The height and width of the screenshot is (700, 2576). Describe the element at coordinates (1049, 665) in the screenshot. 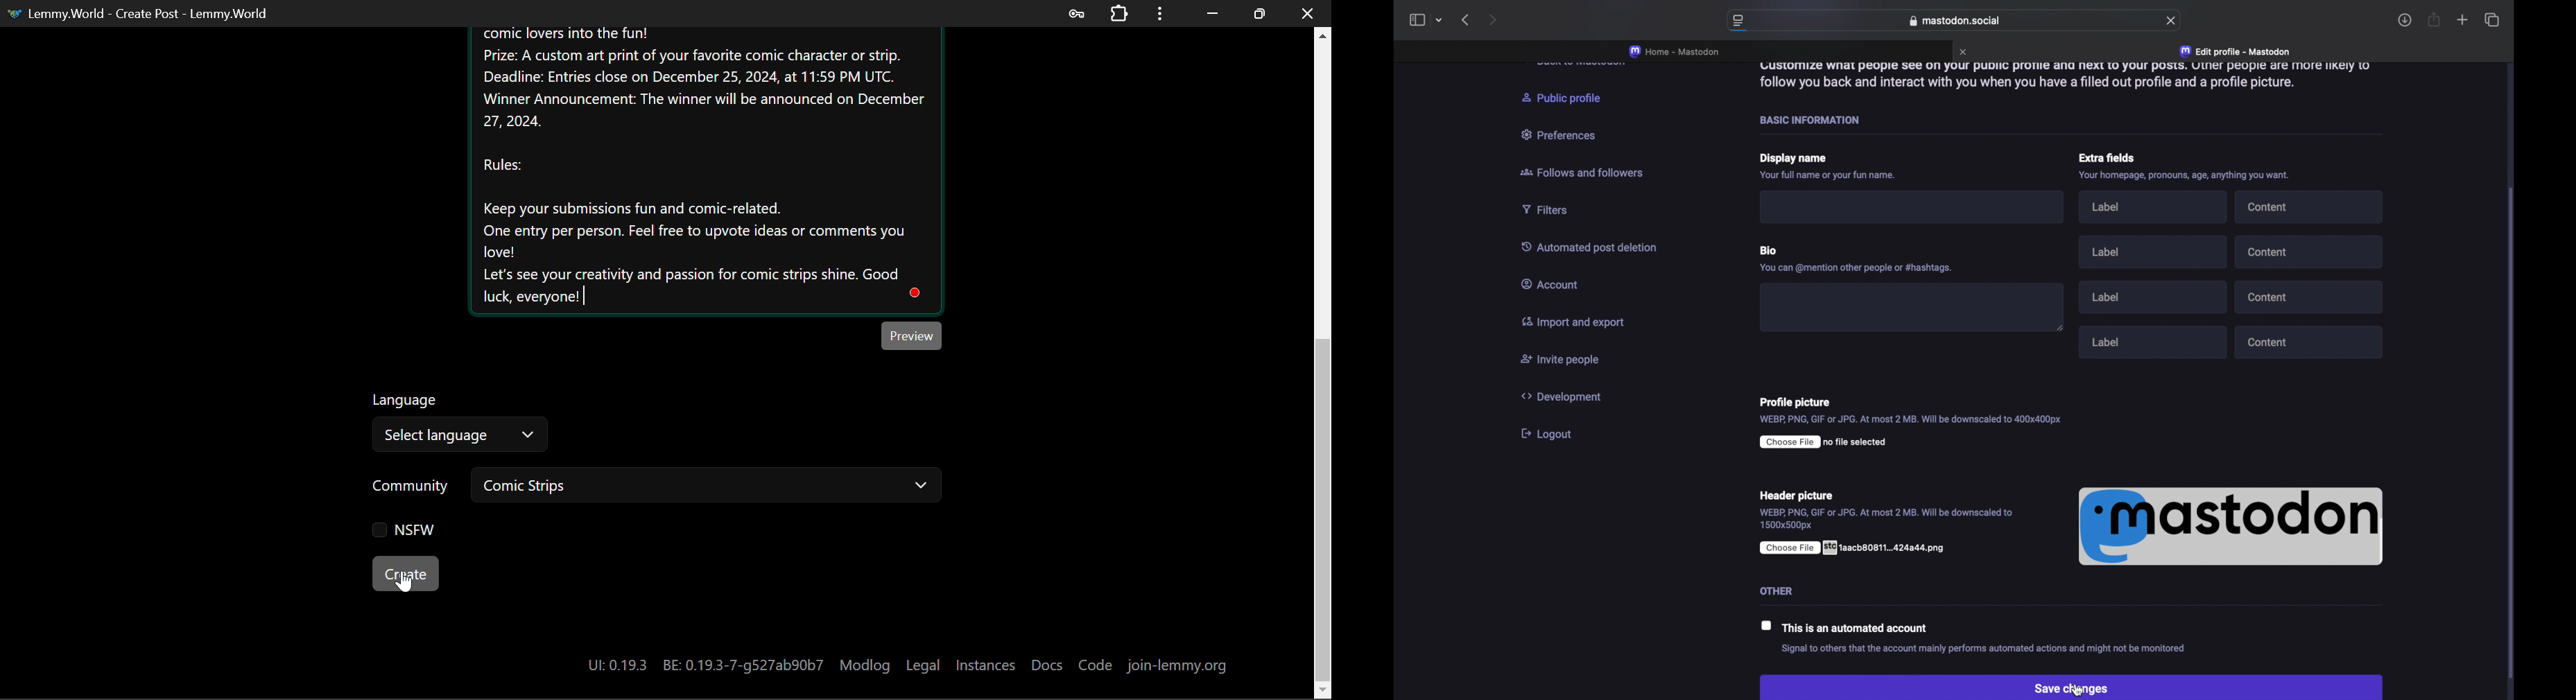

I see `Docs` at that location.